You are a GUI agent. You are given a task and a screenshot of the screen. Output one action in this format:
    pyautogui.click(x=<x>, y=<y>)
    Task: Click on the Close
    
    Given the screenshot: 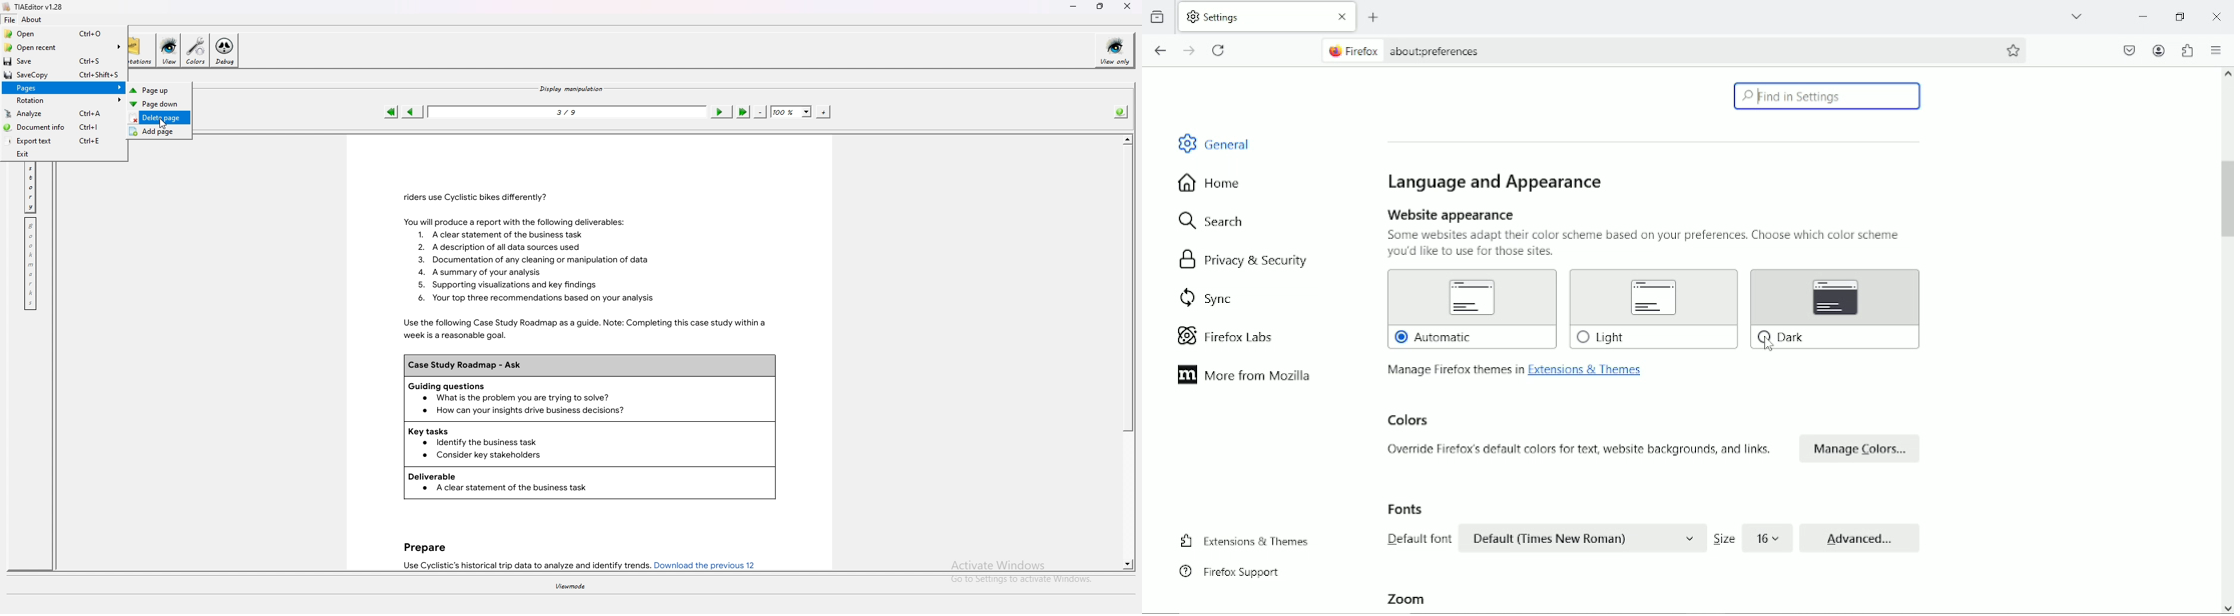 What is the action you would take?
    pyautogui.click(x=2218, y=15)
    